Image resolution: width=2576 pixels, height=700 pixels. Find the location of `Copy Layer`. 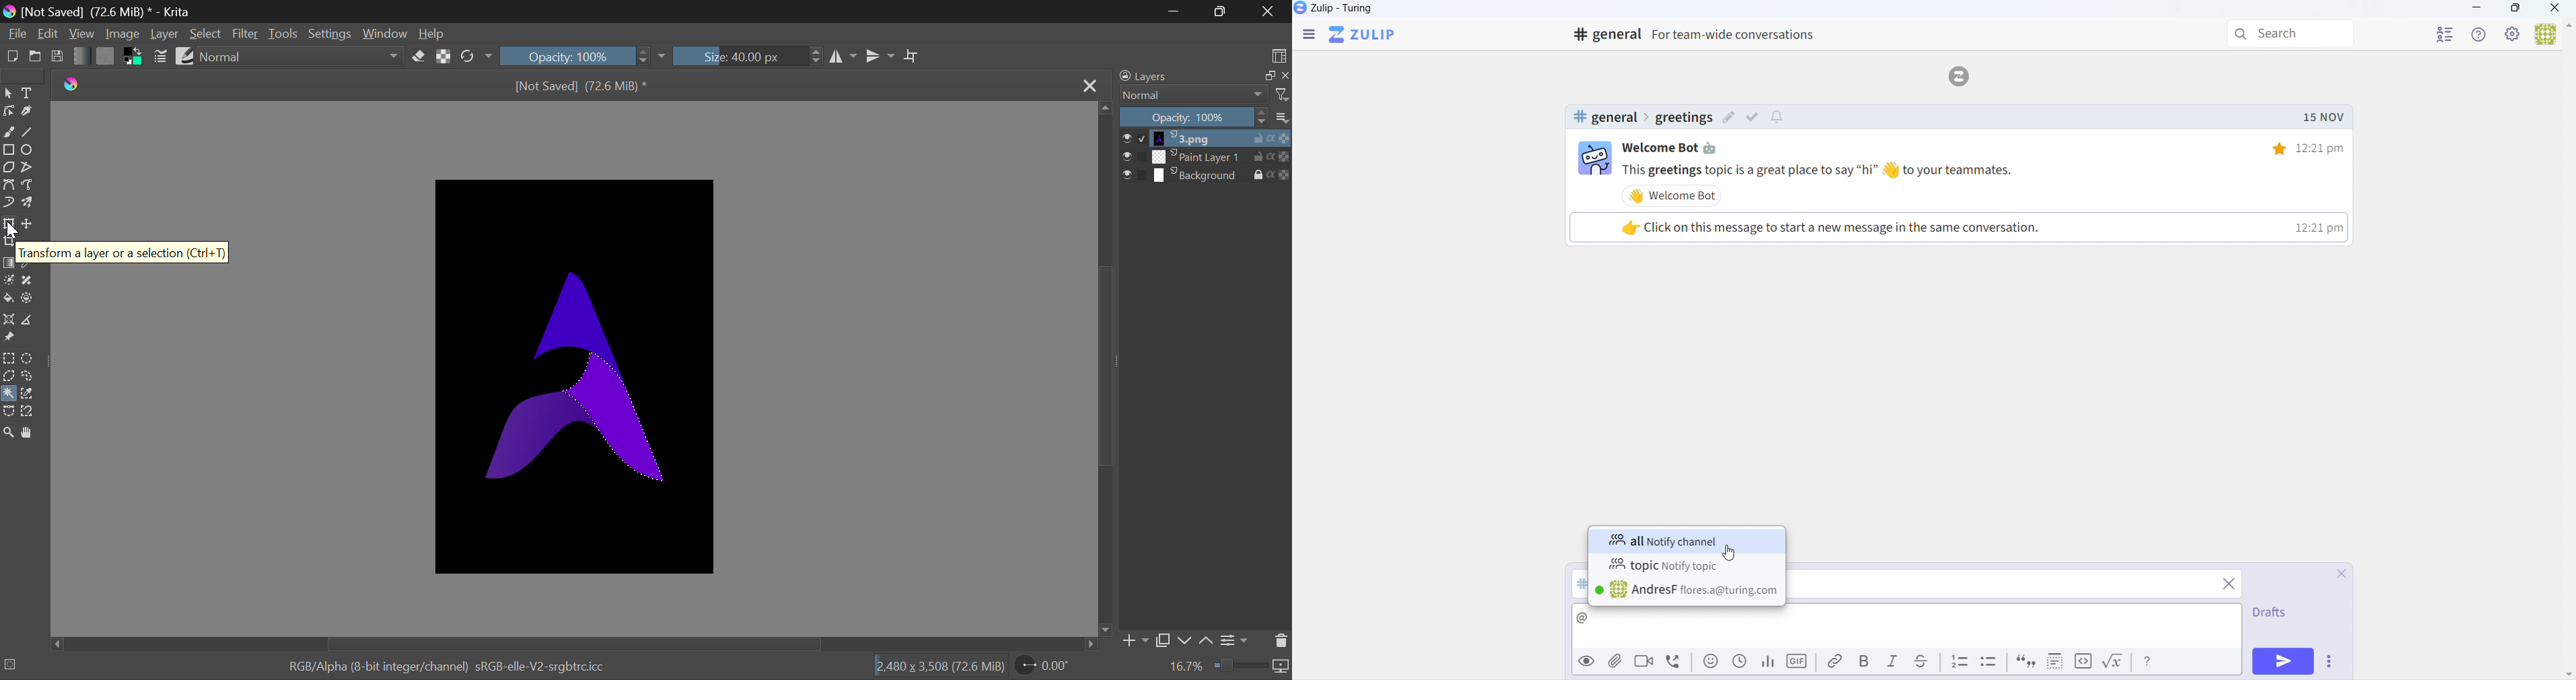

Copy Layer is located at coordinates (1164, 642).